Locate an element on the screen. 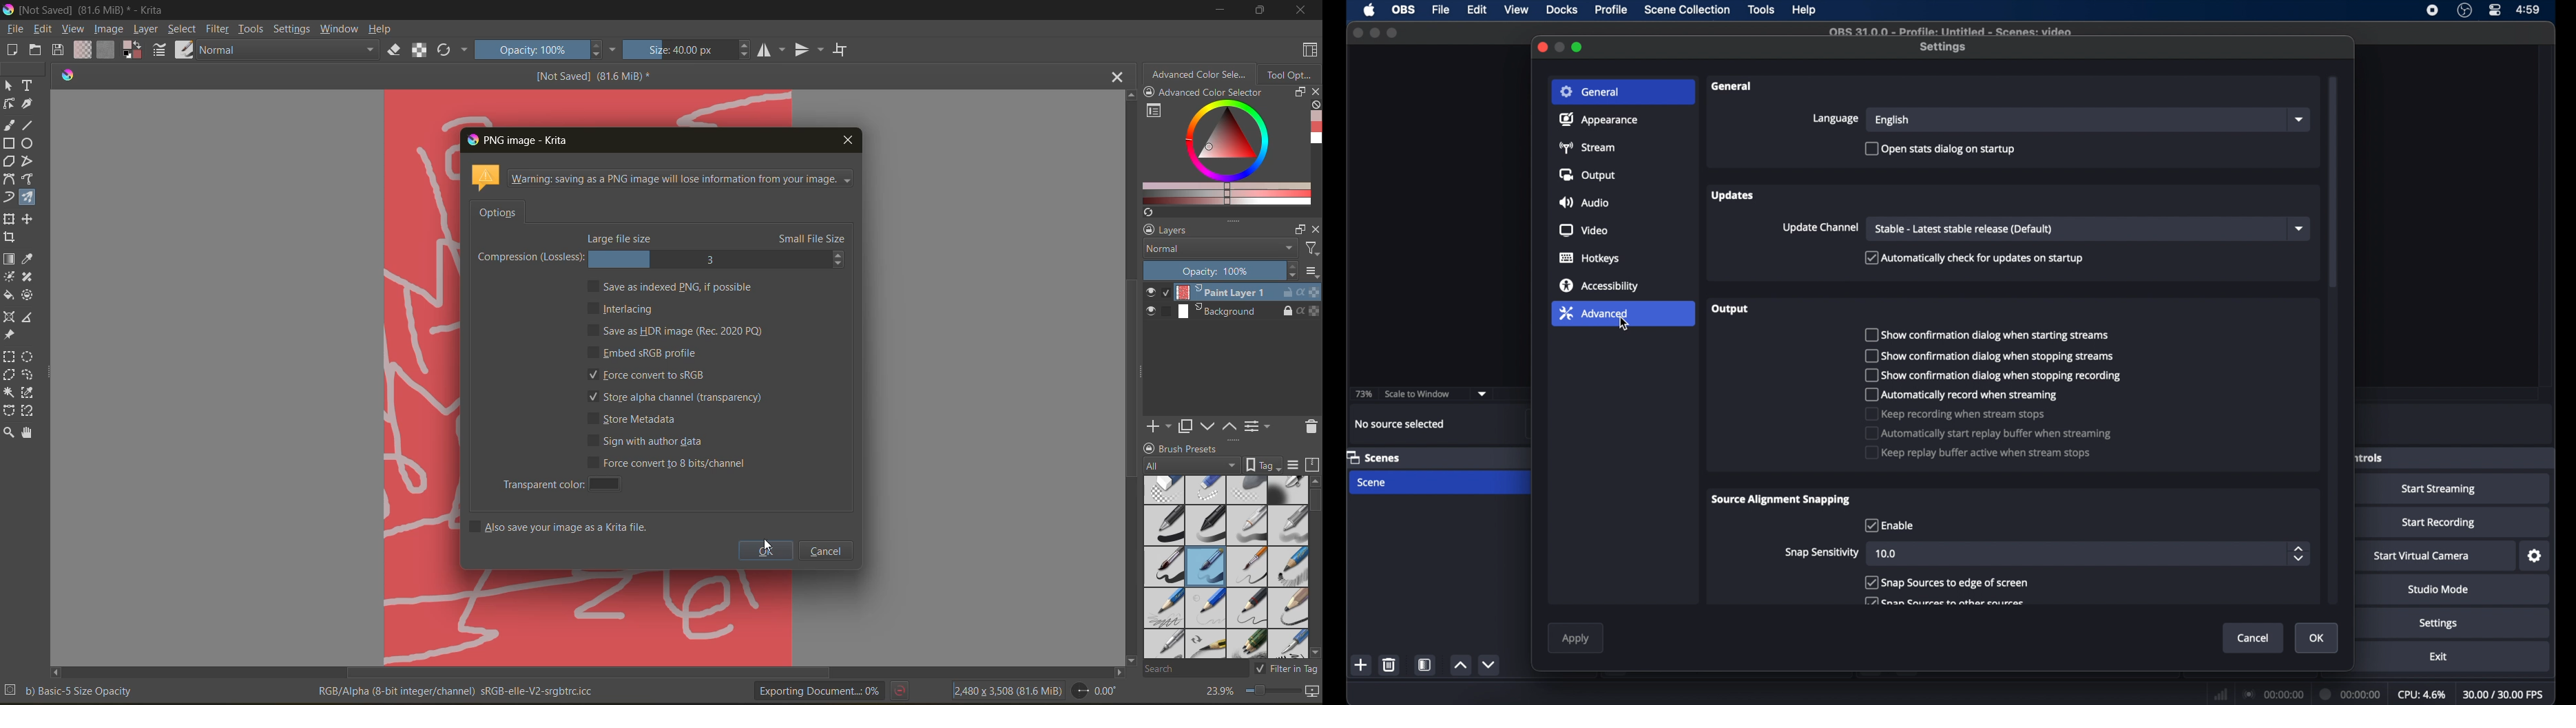 The height and width of the screenshot is (728, 2576). accessibility is located at coordinates (1599, 285).